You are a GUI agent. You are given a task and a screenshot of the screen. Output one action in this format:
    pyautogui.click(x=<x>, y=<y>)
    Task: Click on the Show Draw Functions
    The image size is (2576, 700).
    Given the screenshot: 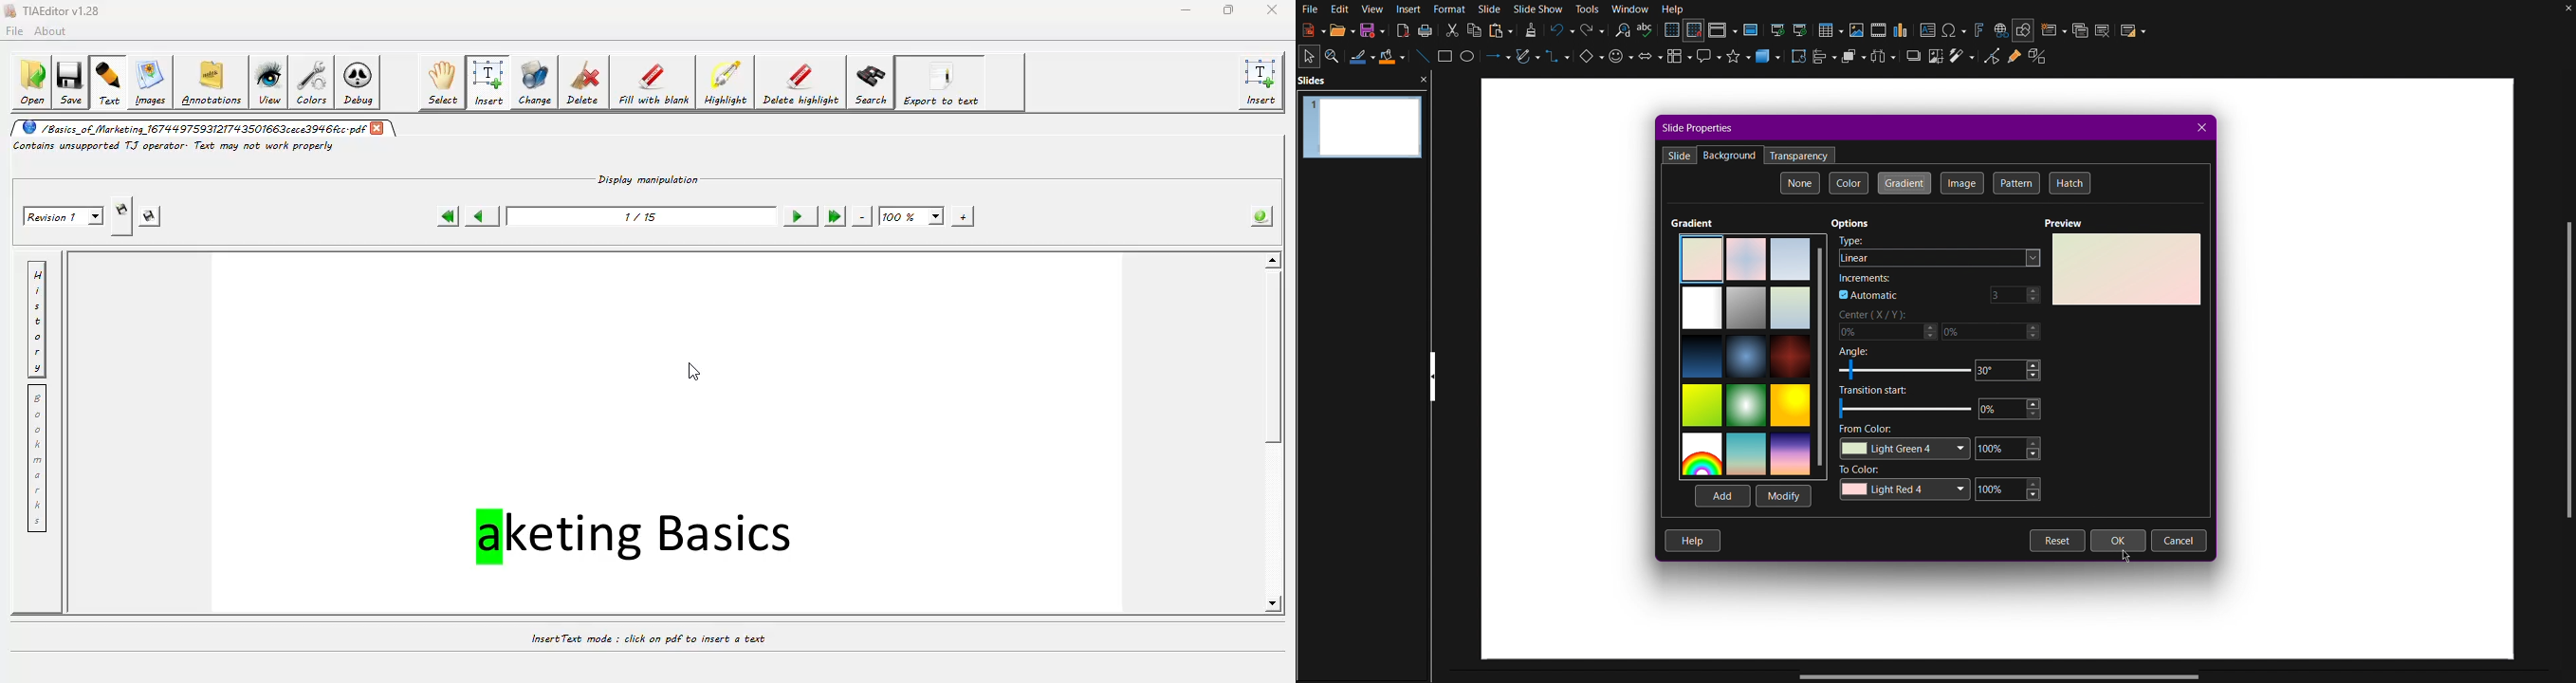 What is the action you would take?
    pyautogui.click(x=2024, y=29)
    